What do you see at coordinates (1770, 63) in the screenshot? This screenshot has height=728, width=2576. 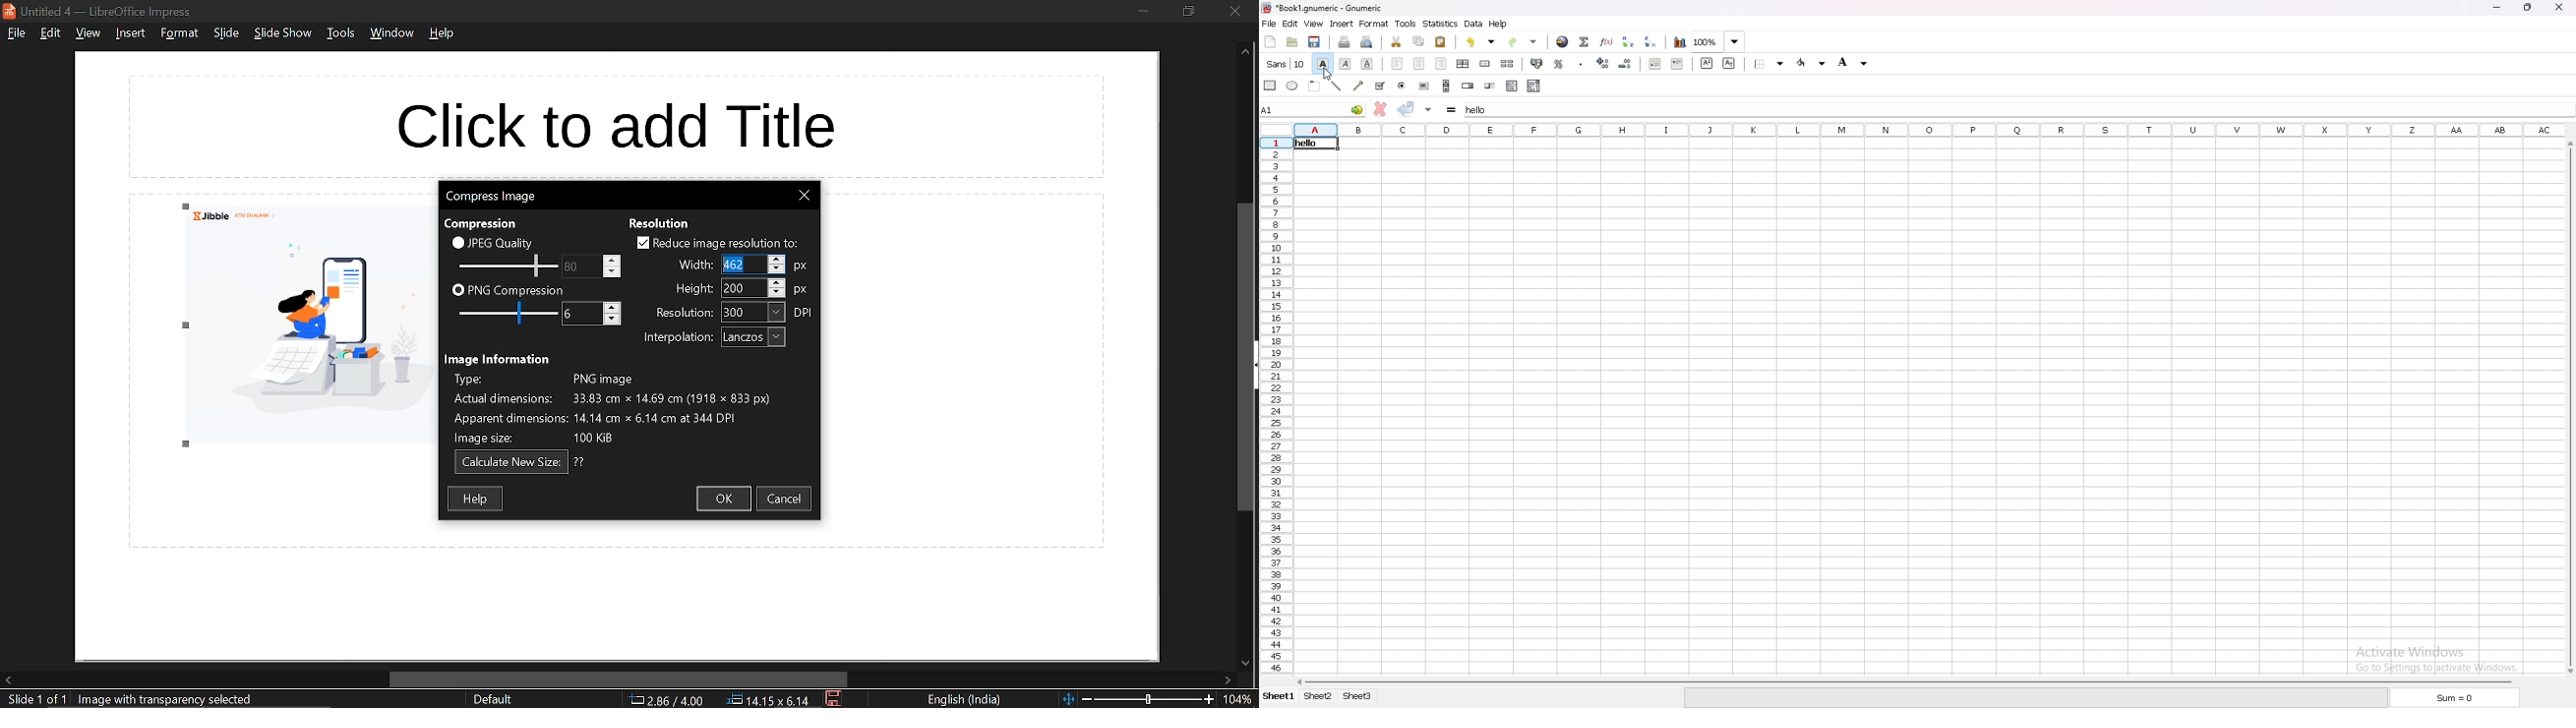 I see `border` at bounding box center [1770, 63].